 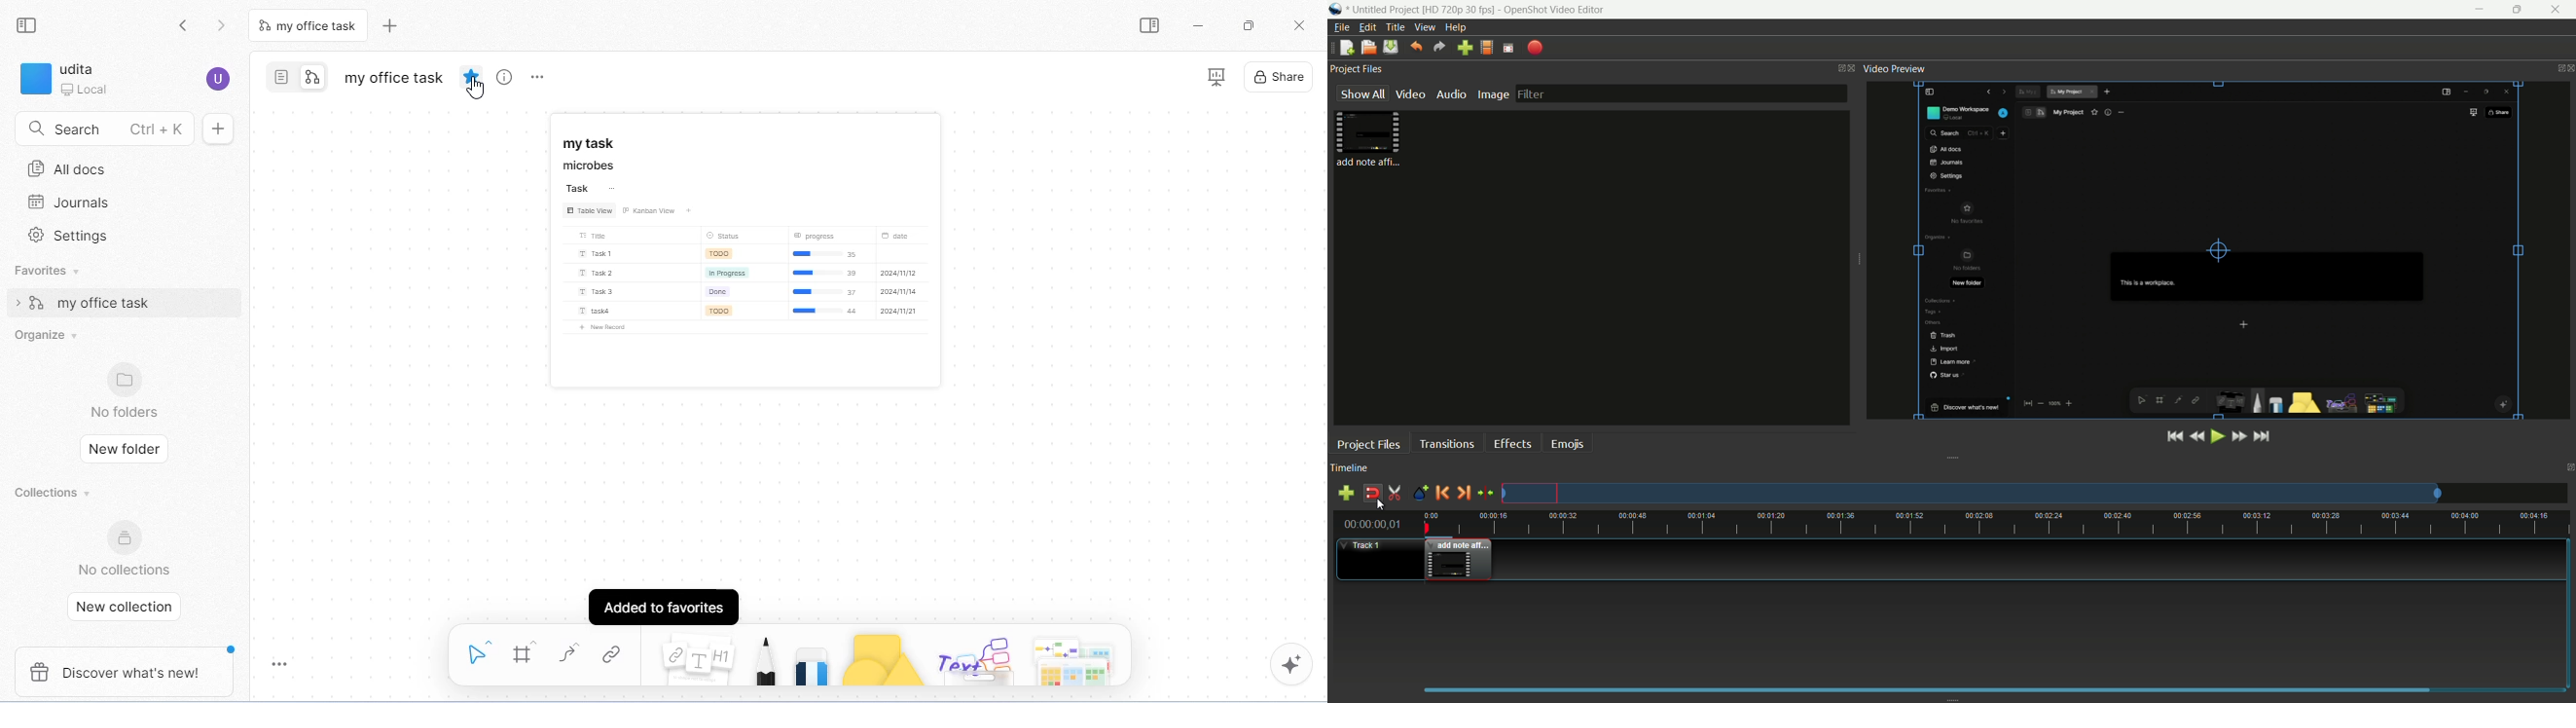 I want to click on view menu, so click(x=1424, y=27).